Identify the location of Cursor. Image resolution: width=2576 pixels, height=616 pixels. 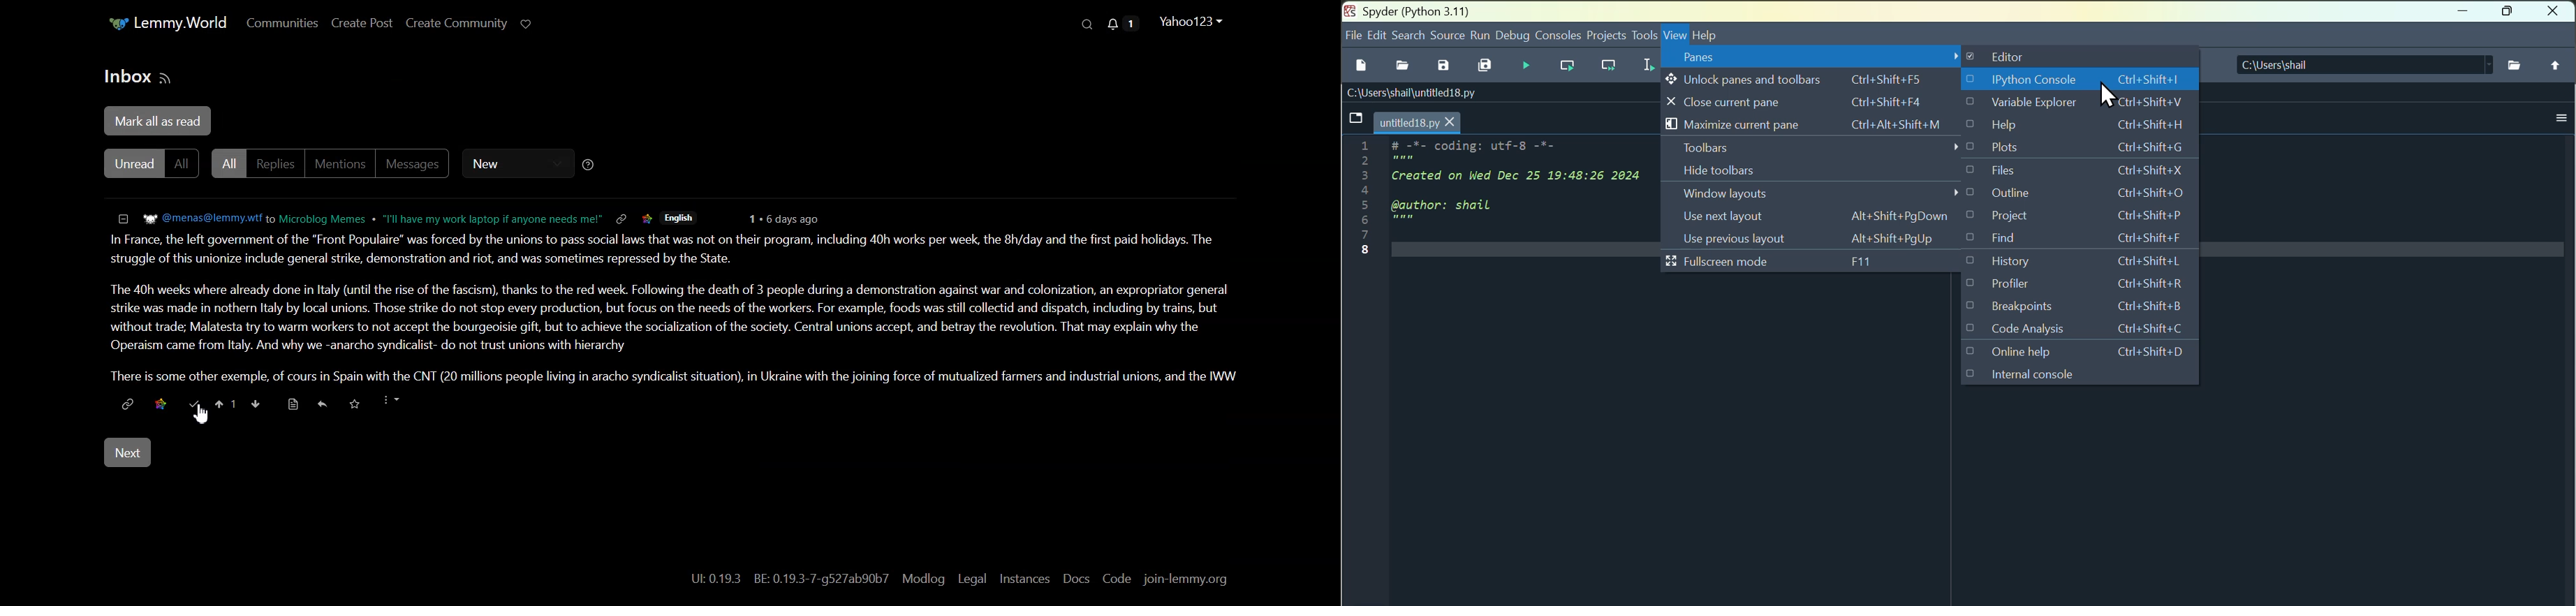
(203, 417).